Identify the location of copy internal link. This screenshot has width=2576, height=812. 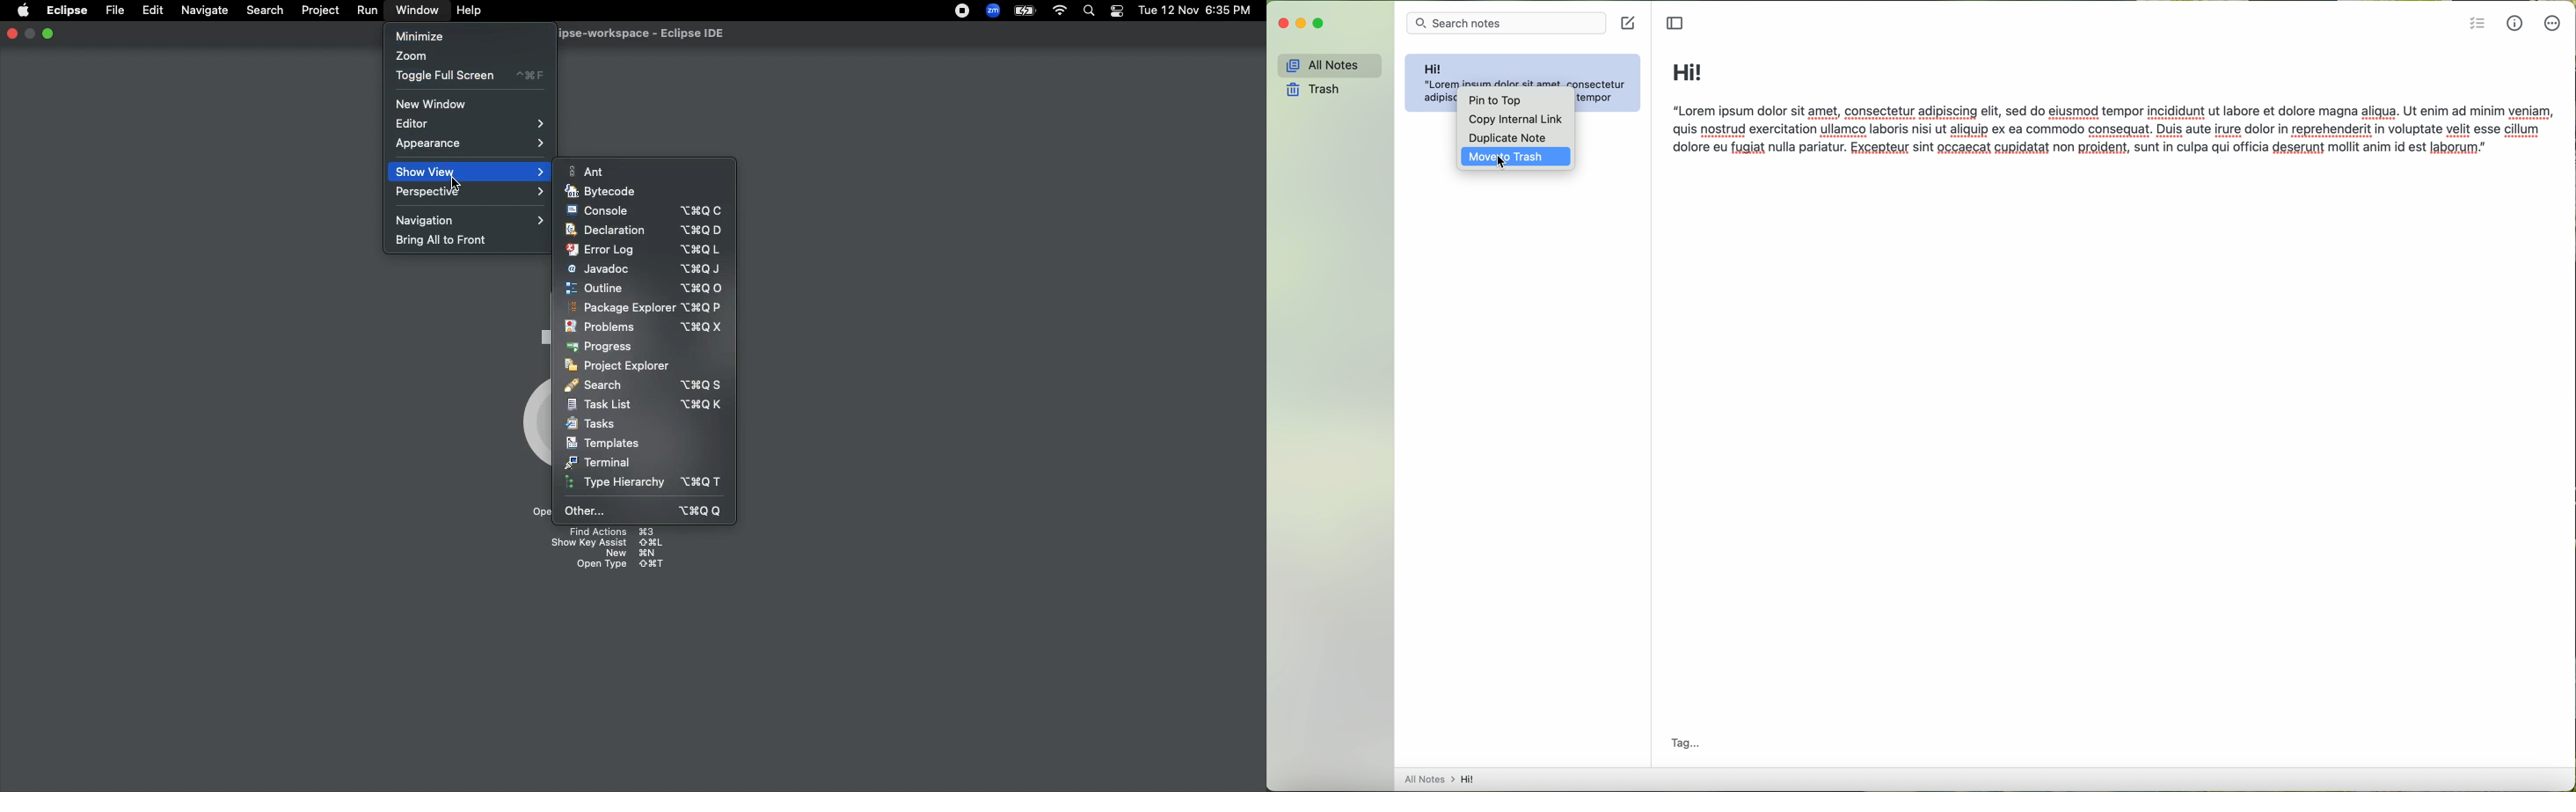
(1511, 119).